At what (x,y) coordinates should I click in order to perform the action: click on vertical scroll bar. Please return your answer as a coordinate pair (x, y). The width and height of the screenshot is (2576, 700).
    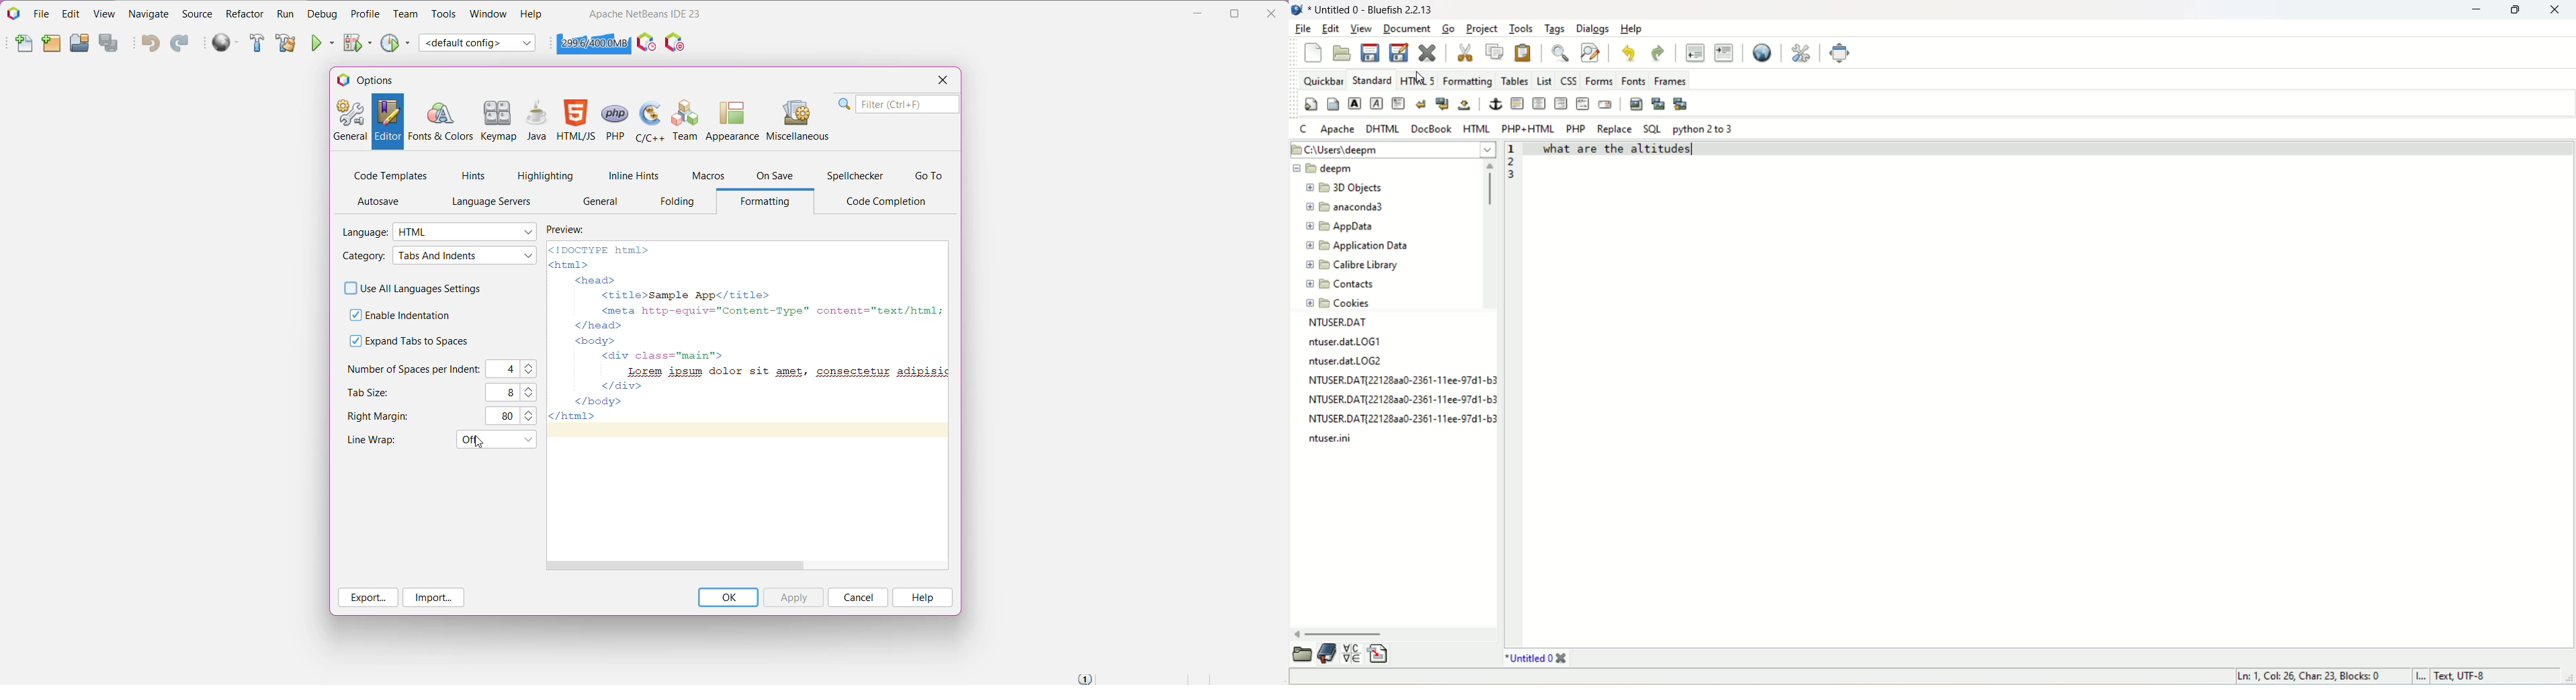
    Looking at the image, I should click on (1488, 235).